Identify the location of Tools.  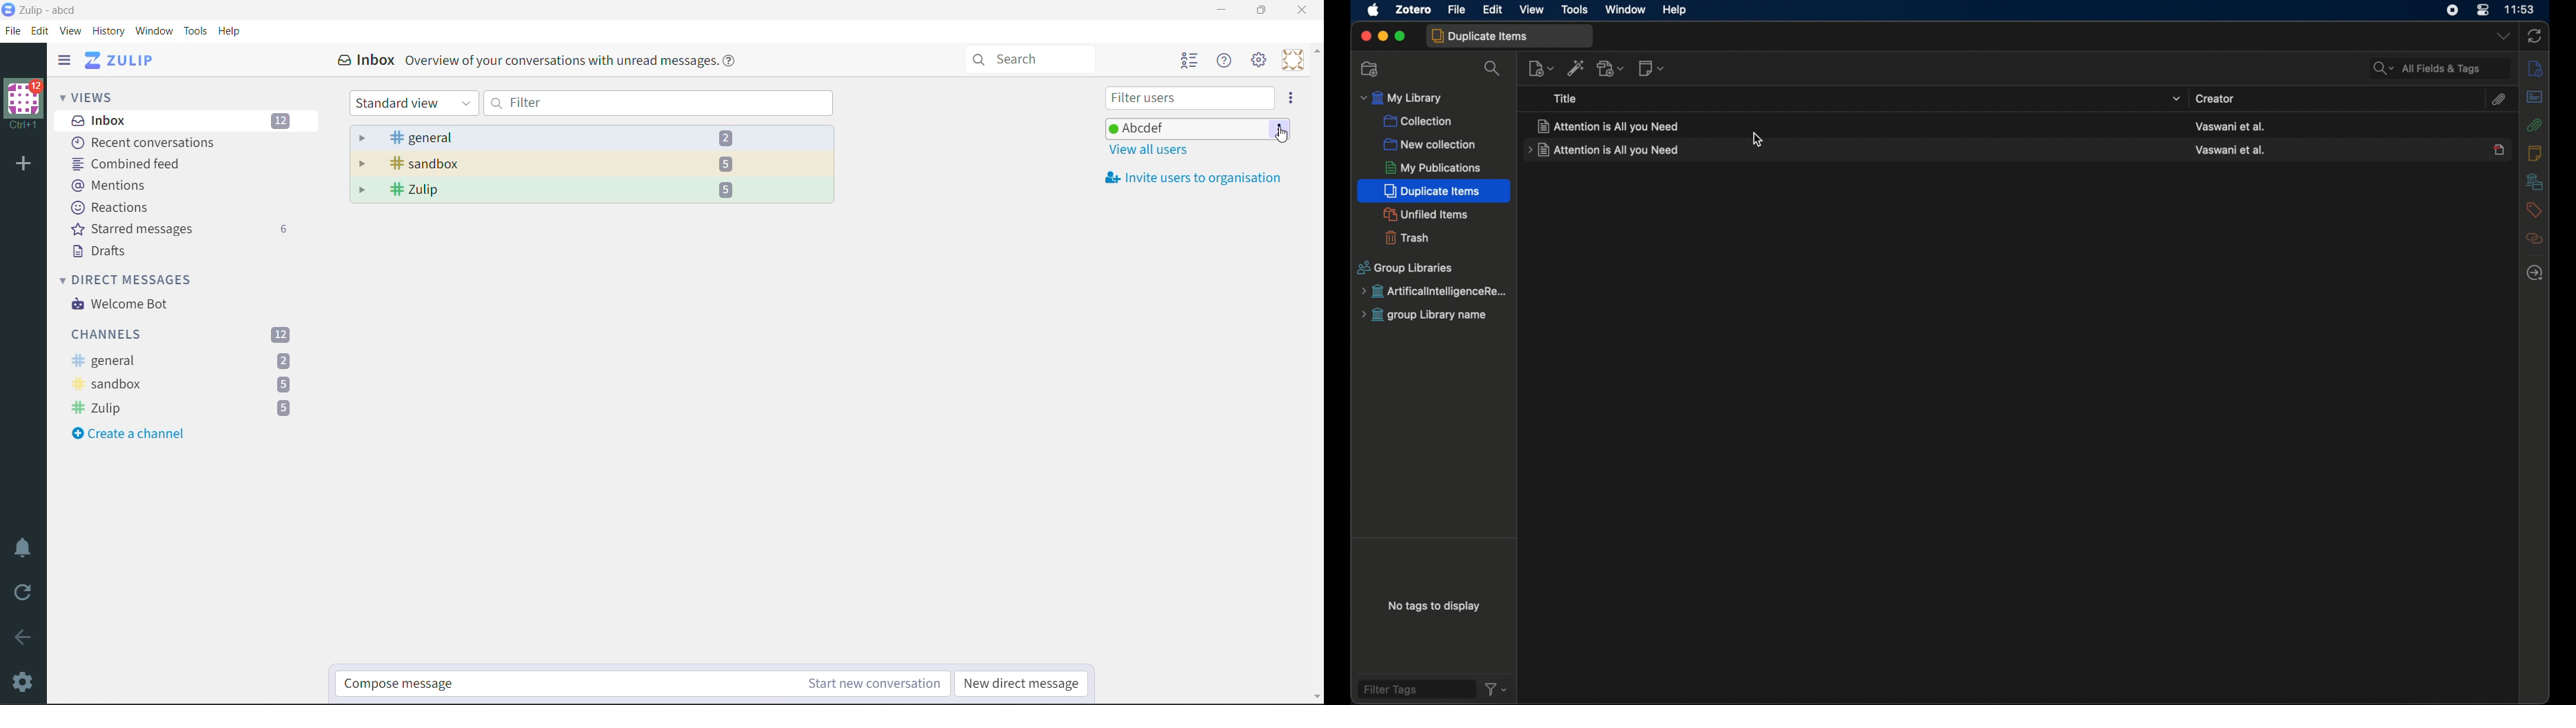
(197, 30).